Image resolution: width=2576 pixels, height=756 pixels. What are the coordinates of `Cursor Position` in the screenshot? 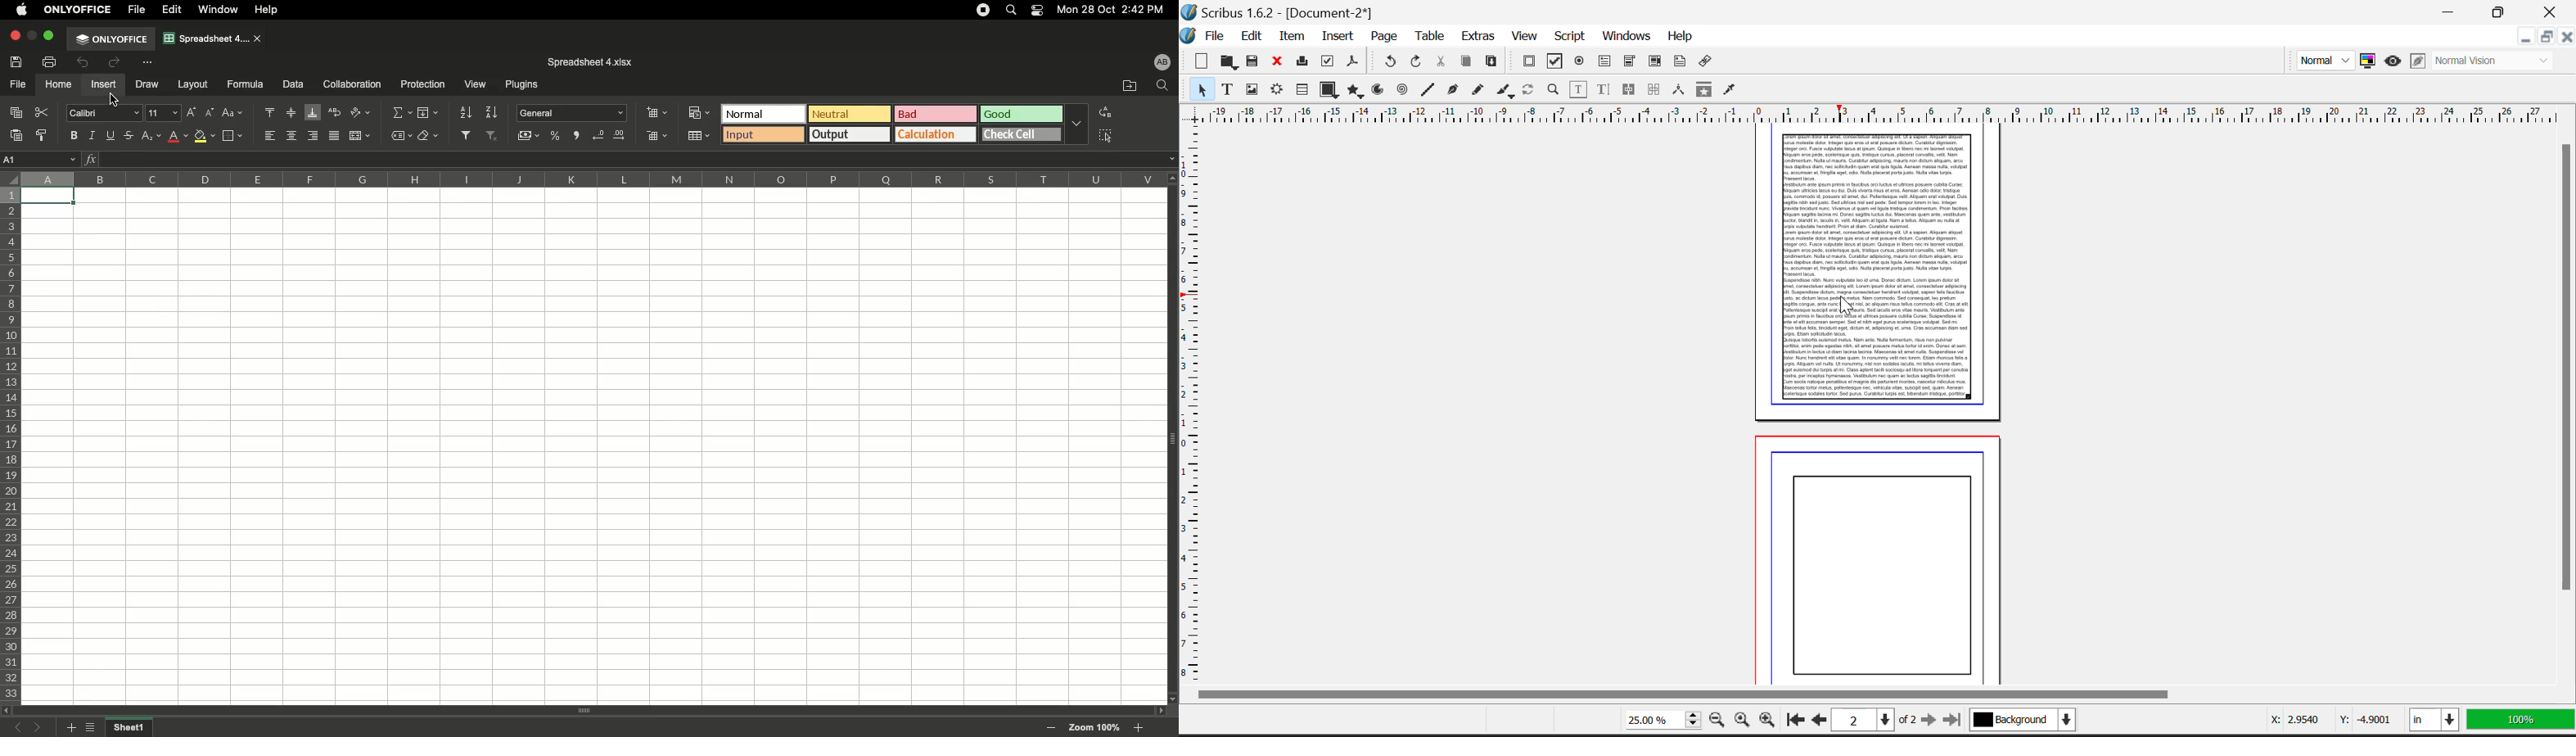 It's located at (1848, 302).